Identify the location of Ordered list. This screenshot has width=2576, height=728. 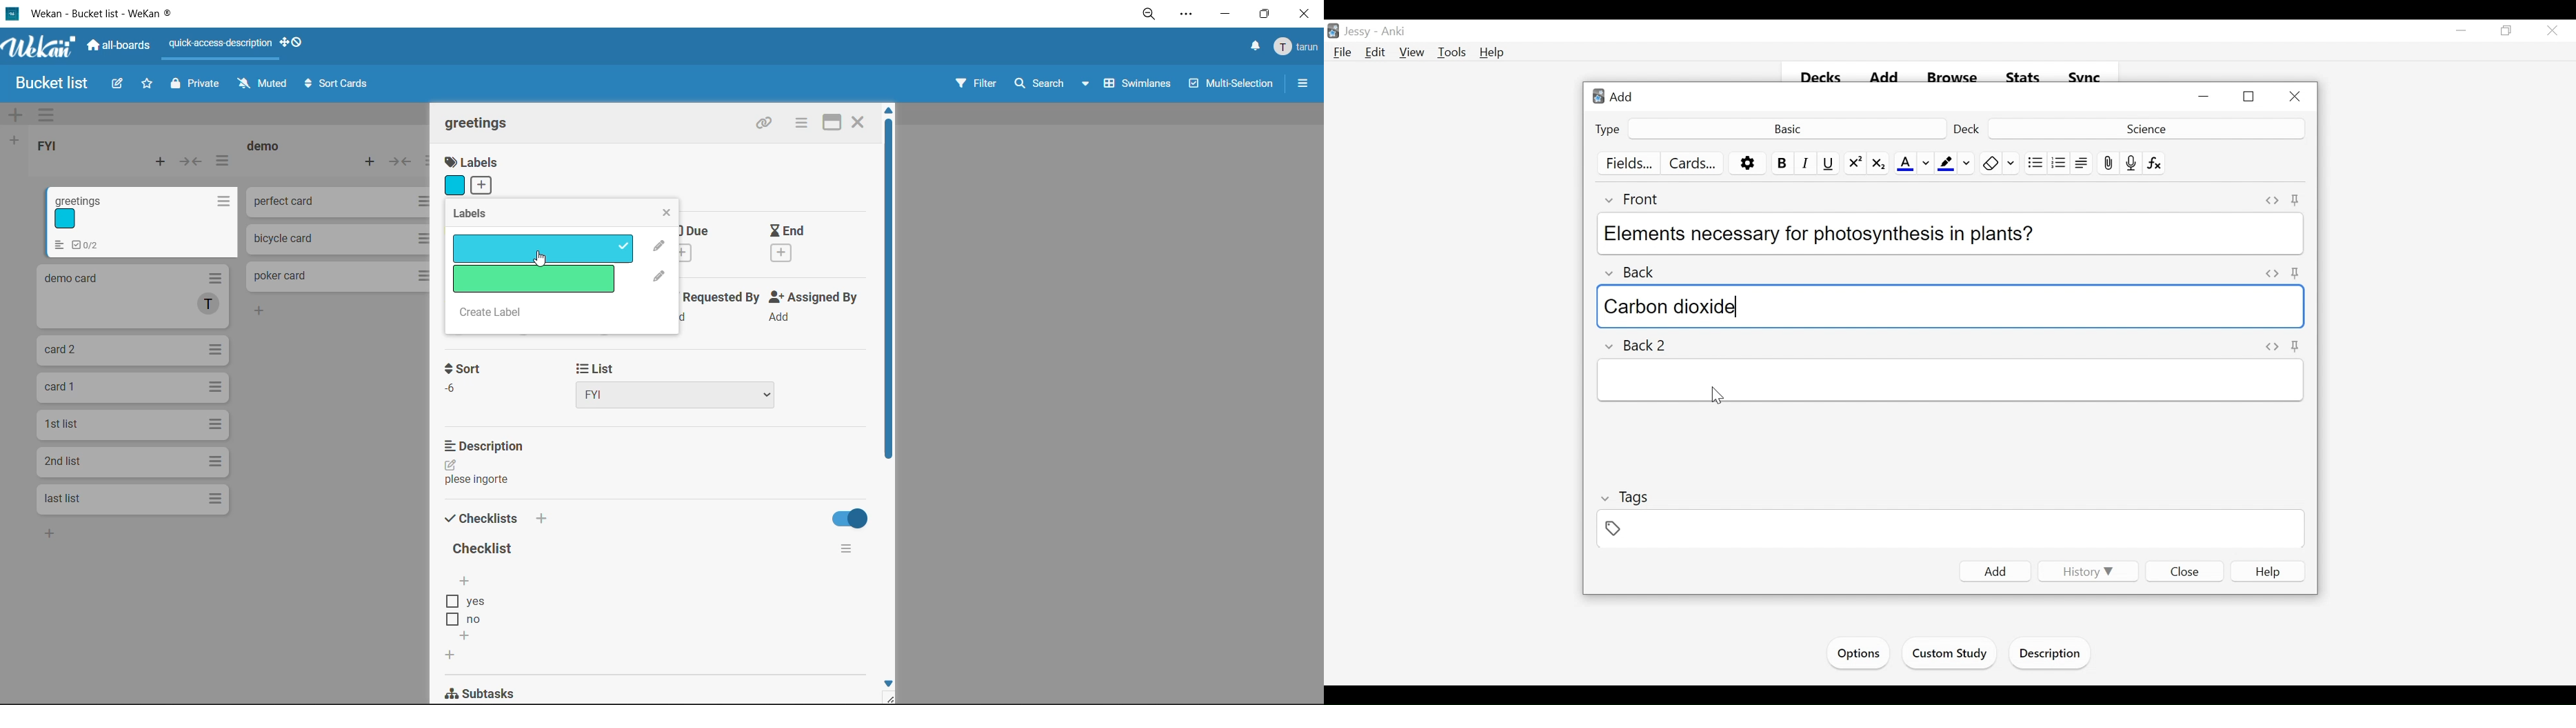
(2059, 163).